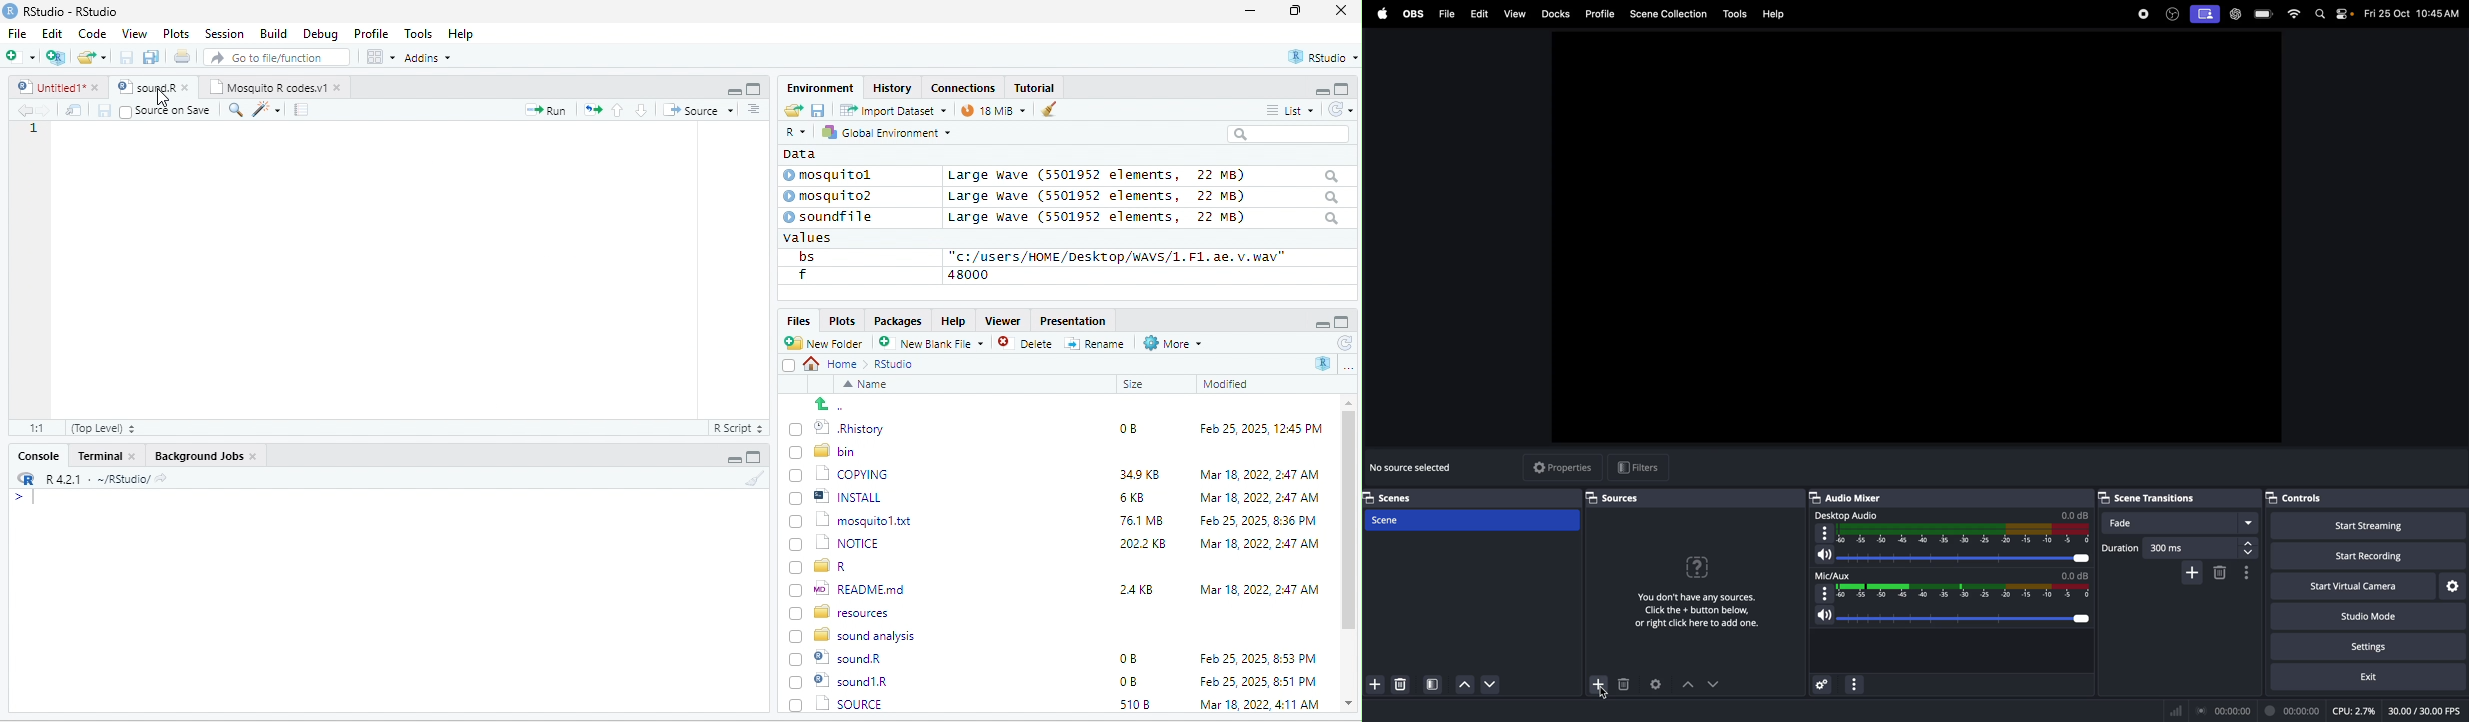 This screenshot has width=2492, height=728. I want to click on cursor, so click(157, 103).